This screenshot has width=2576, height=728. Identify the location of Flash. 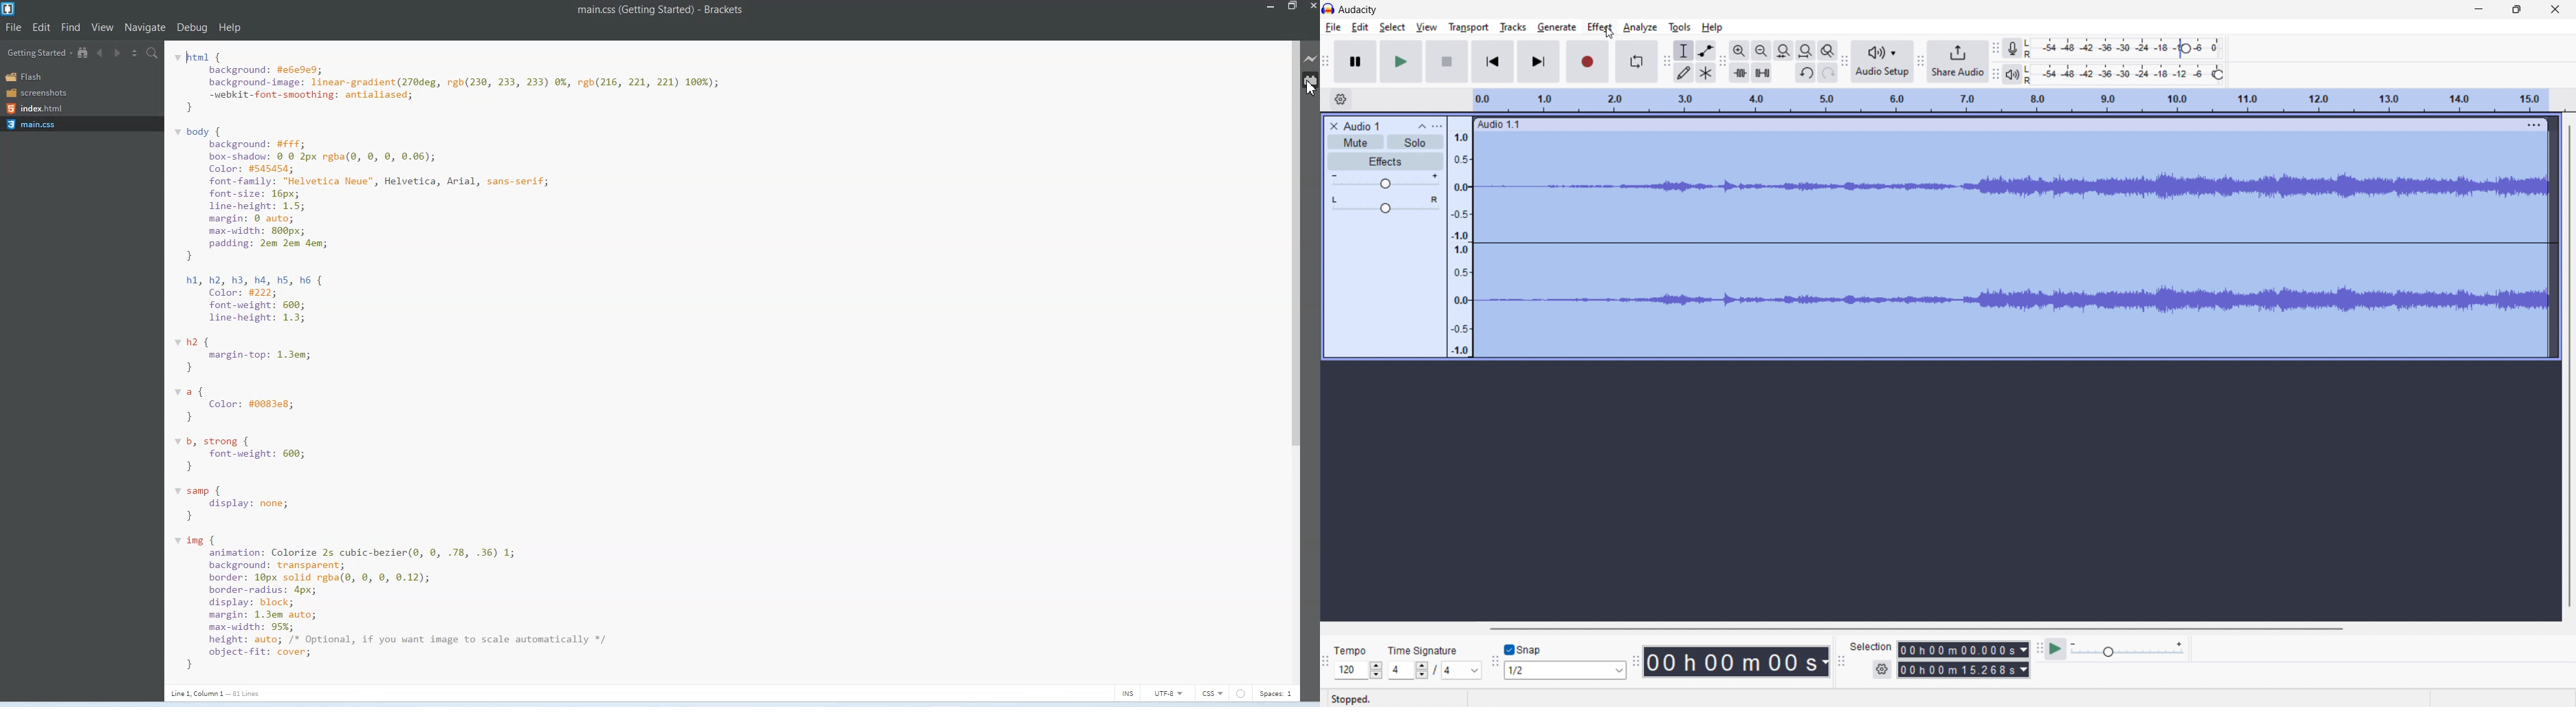
(30, 76).